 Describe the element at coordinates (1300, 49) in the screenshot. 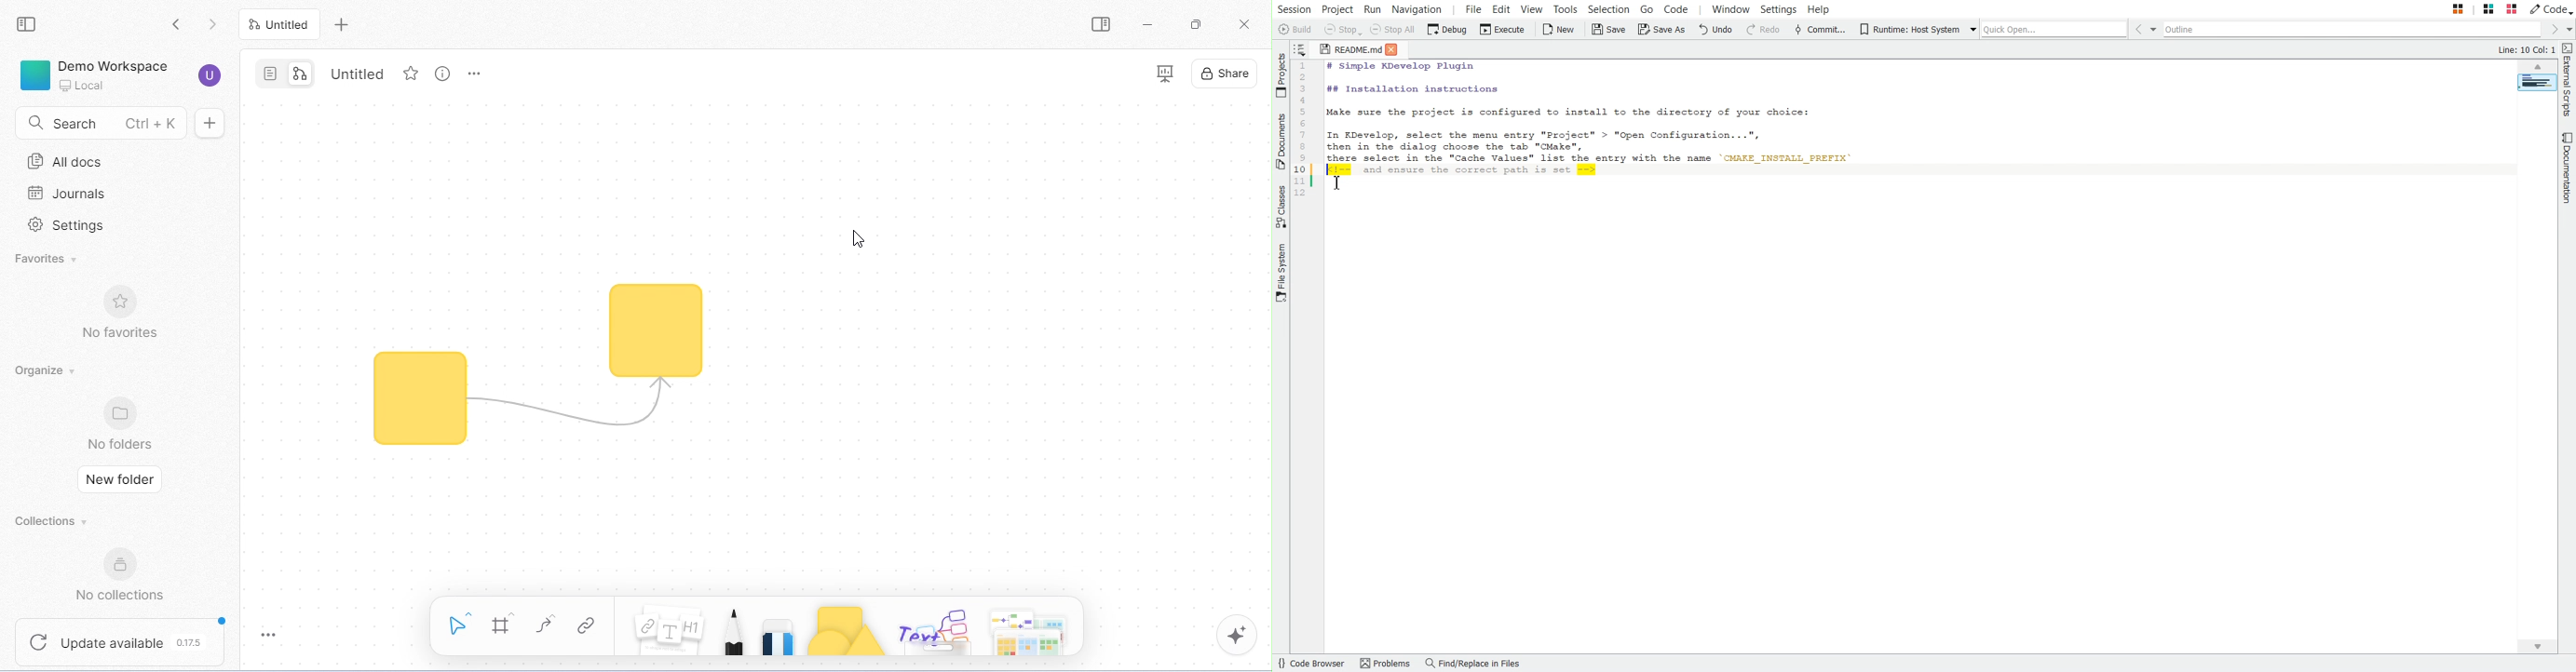

I see `Show sorted list` at that location.